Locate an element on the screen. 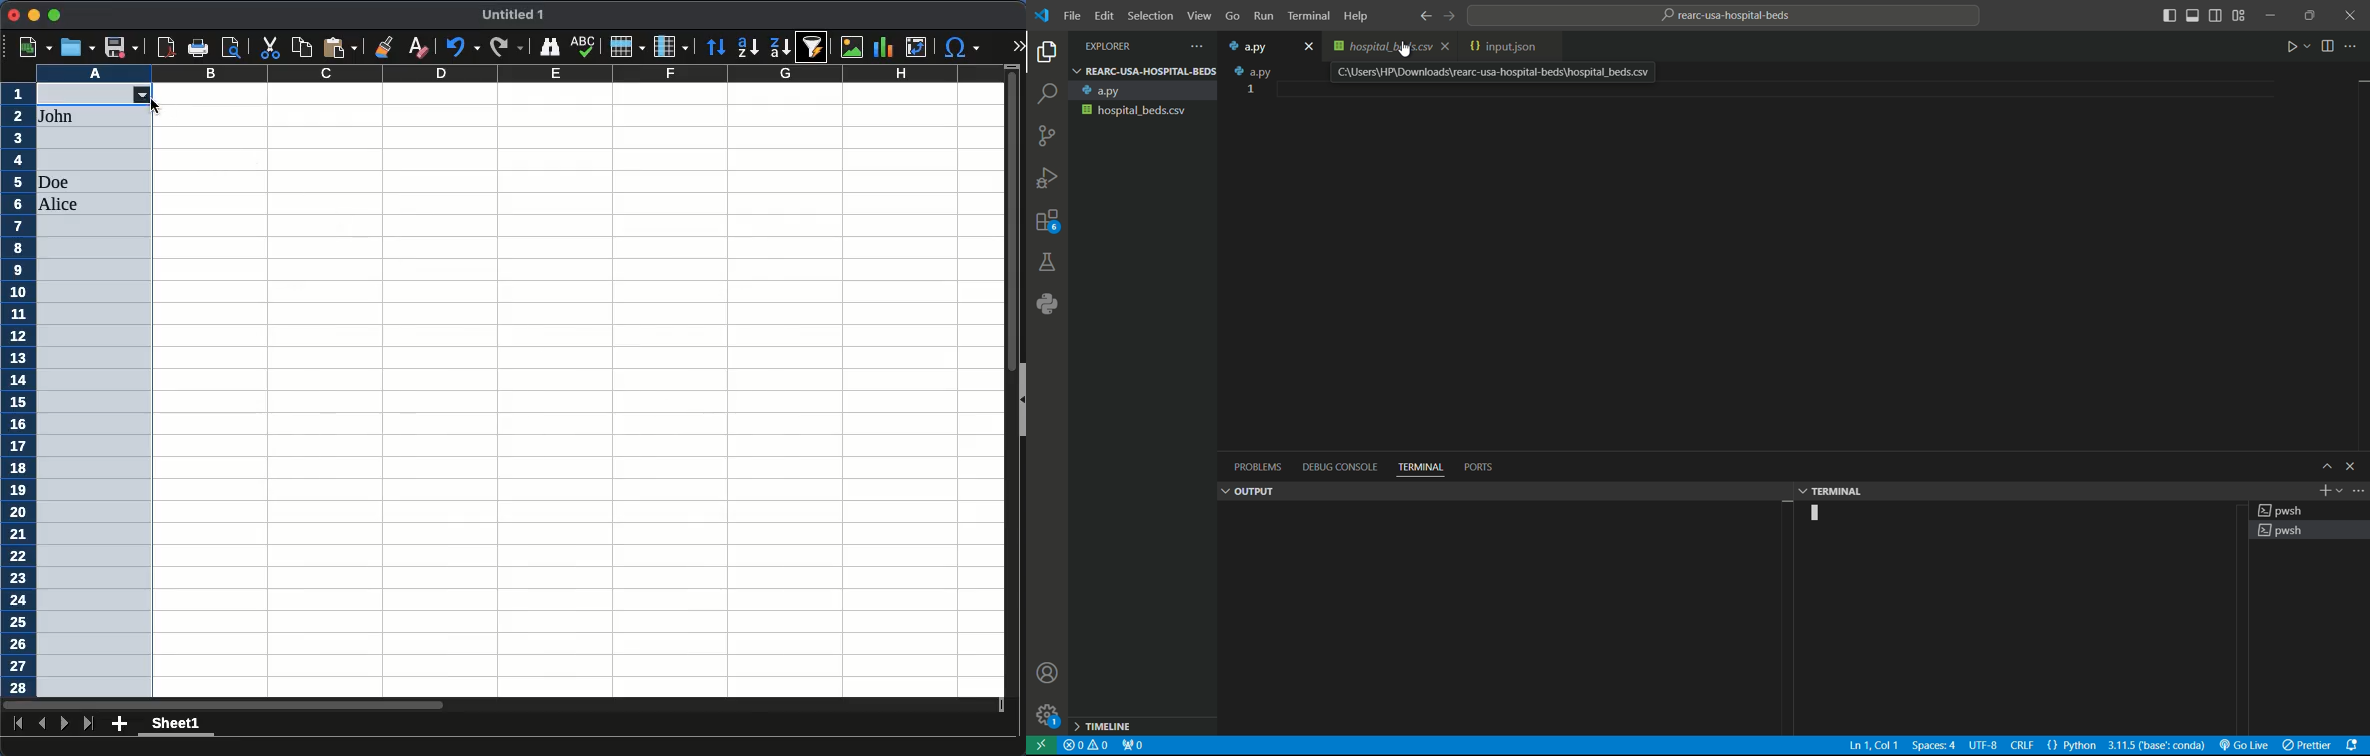 Image resolution: width=2380 pixels, height=756 pixels. terminal space is located at coordinates (2016, 620).